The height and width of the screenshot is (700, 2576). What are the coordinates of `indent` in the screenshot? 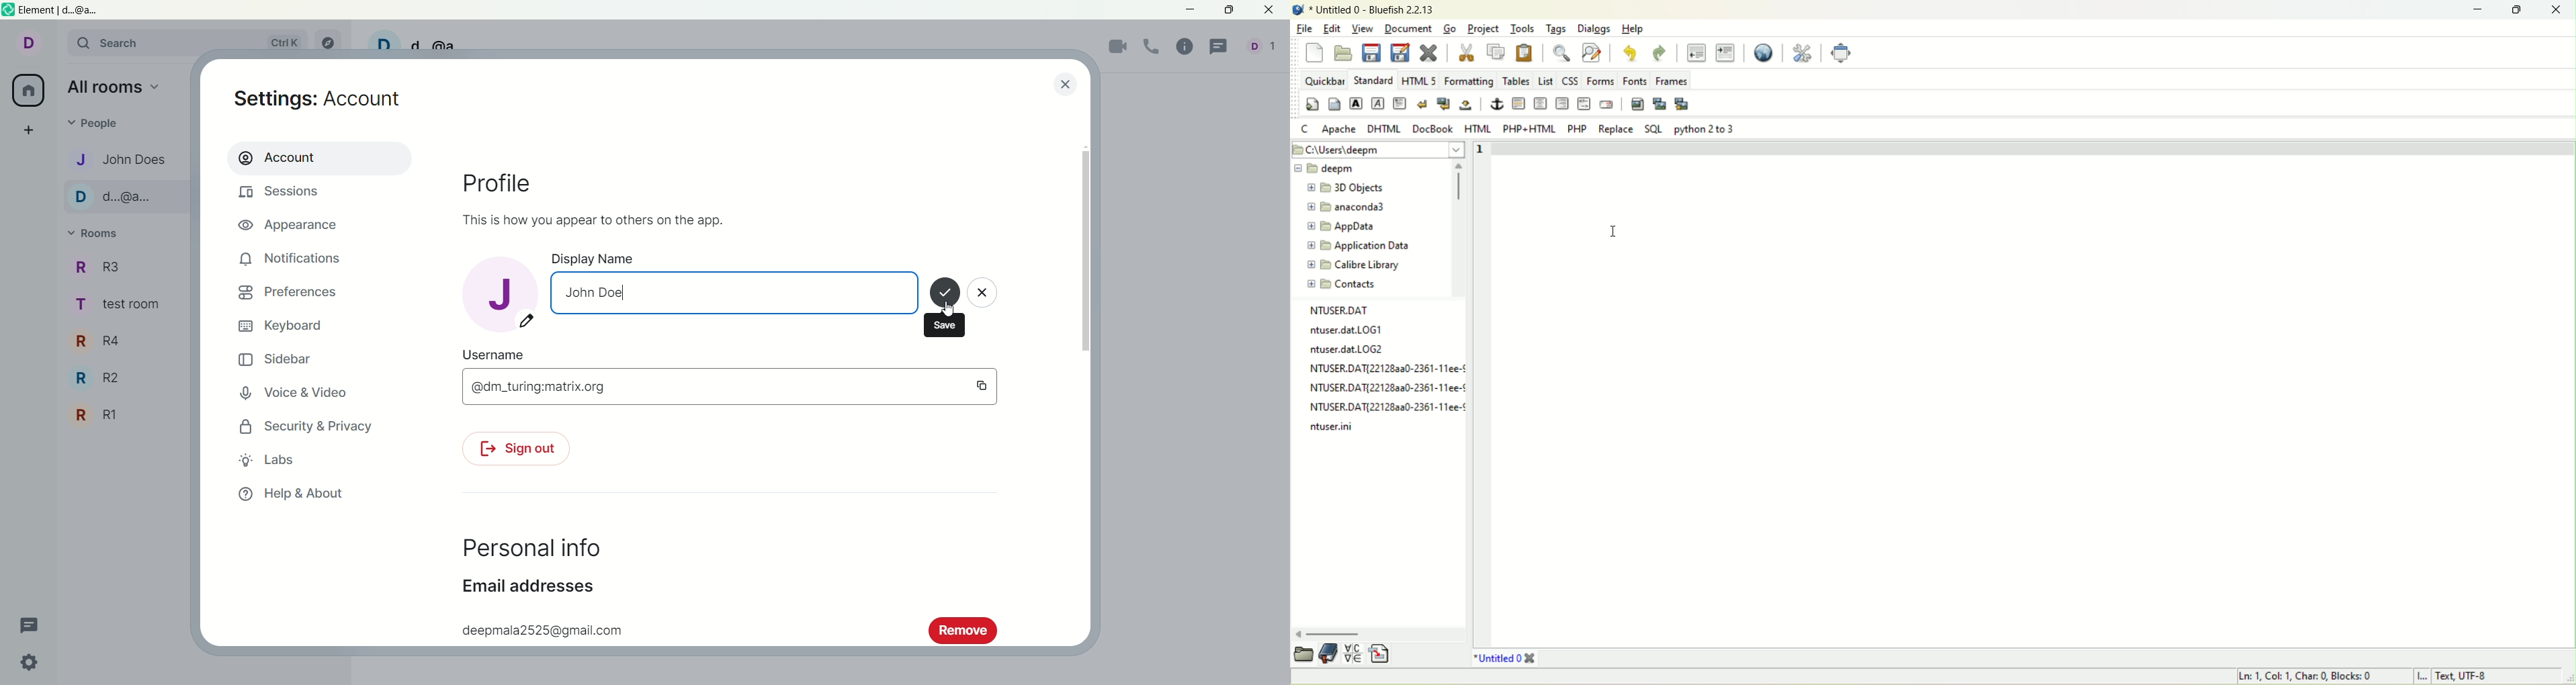 It's located at (1727, 52).